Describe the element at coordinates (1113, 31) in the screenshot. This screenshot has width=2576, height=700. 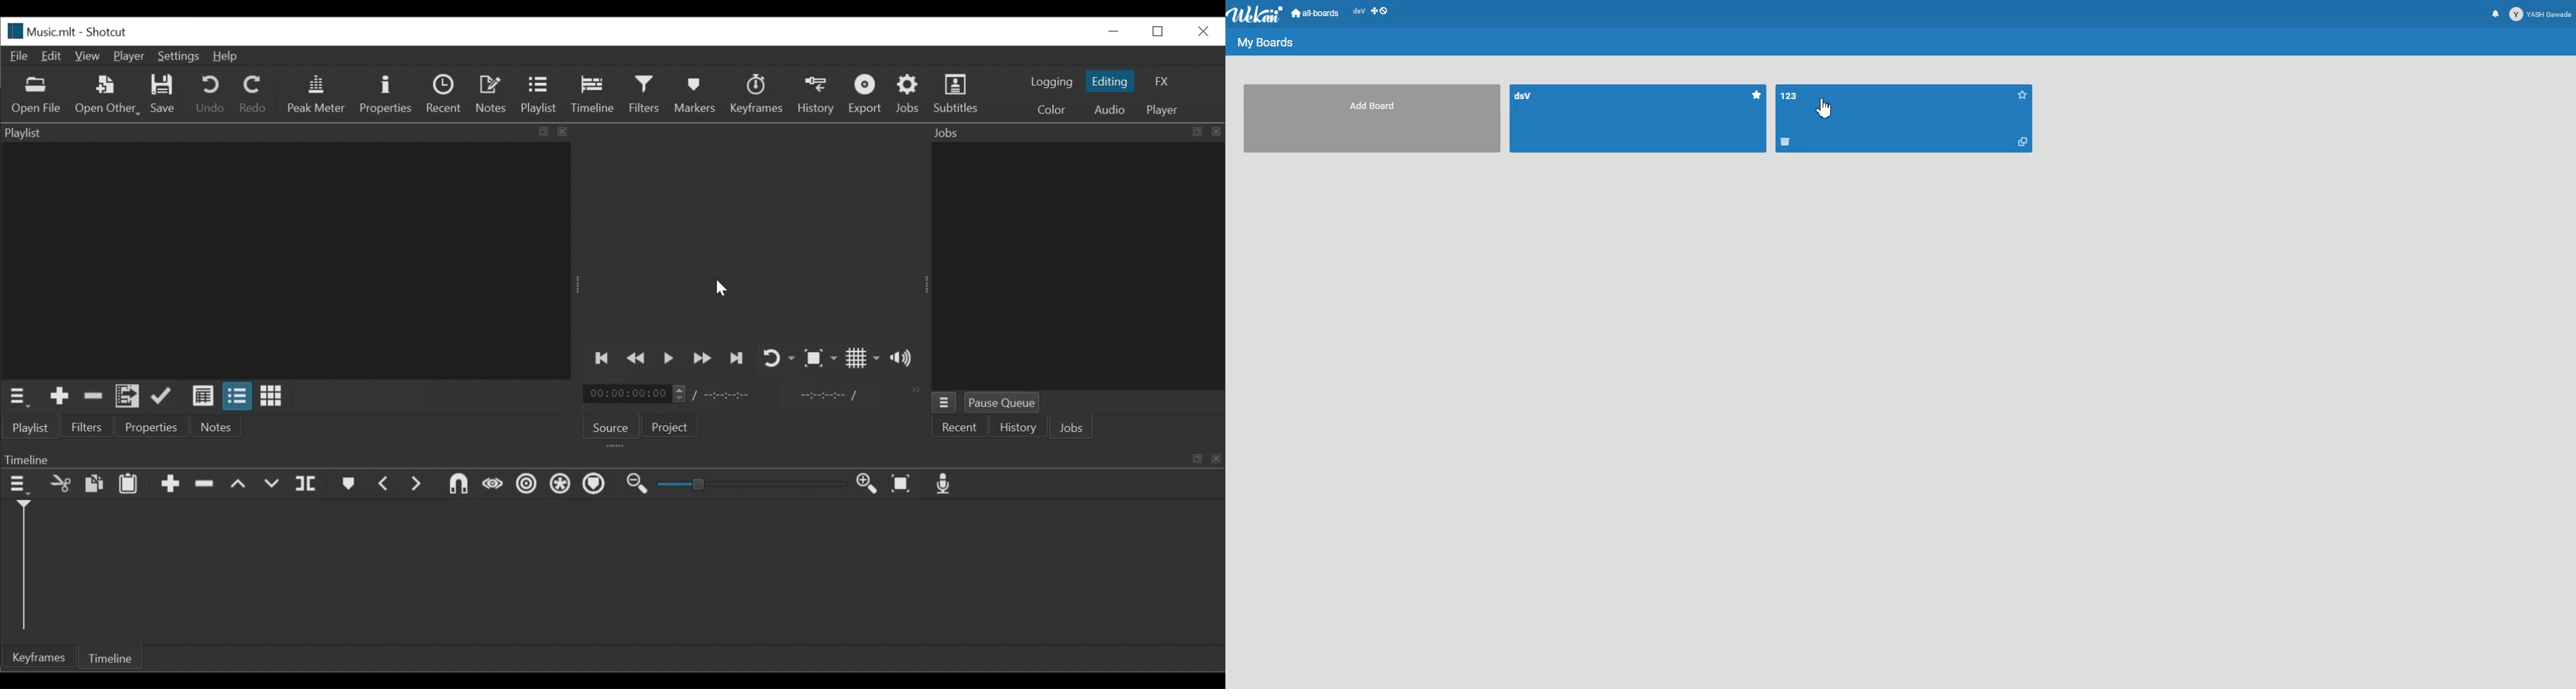
I see `minimize` at that location.